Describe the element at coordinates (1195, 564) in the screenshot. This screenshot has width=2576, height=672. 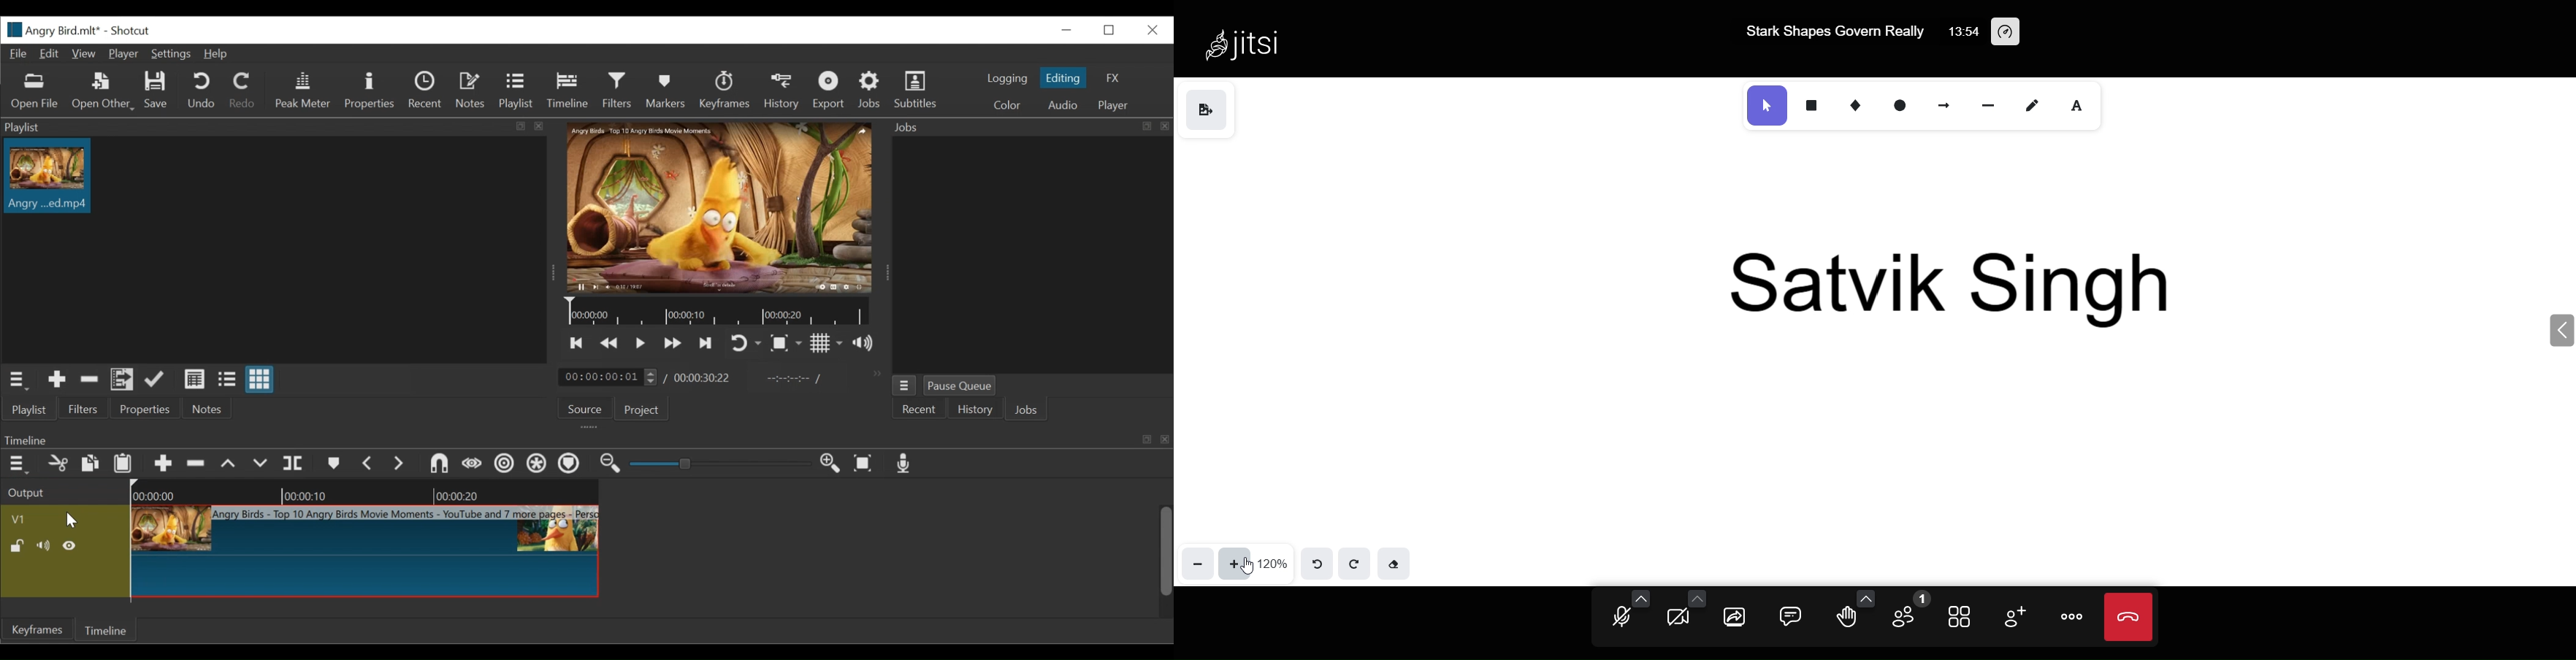
I see `zoom out` at that location.